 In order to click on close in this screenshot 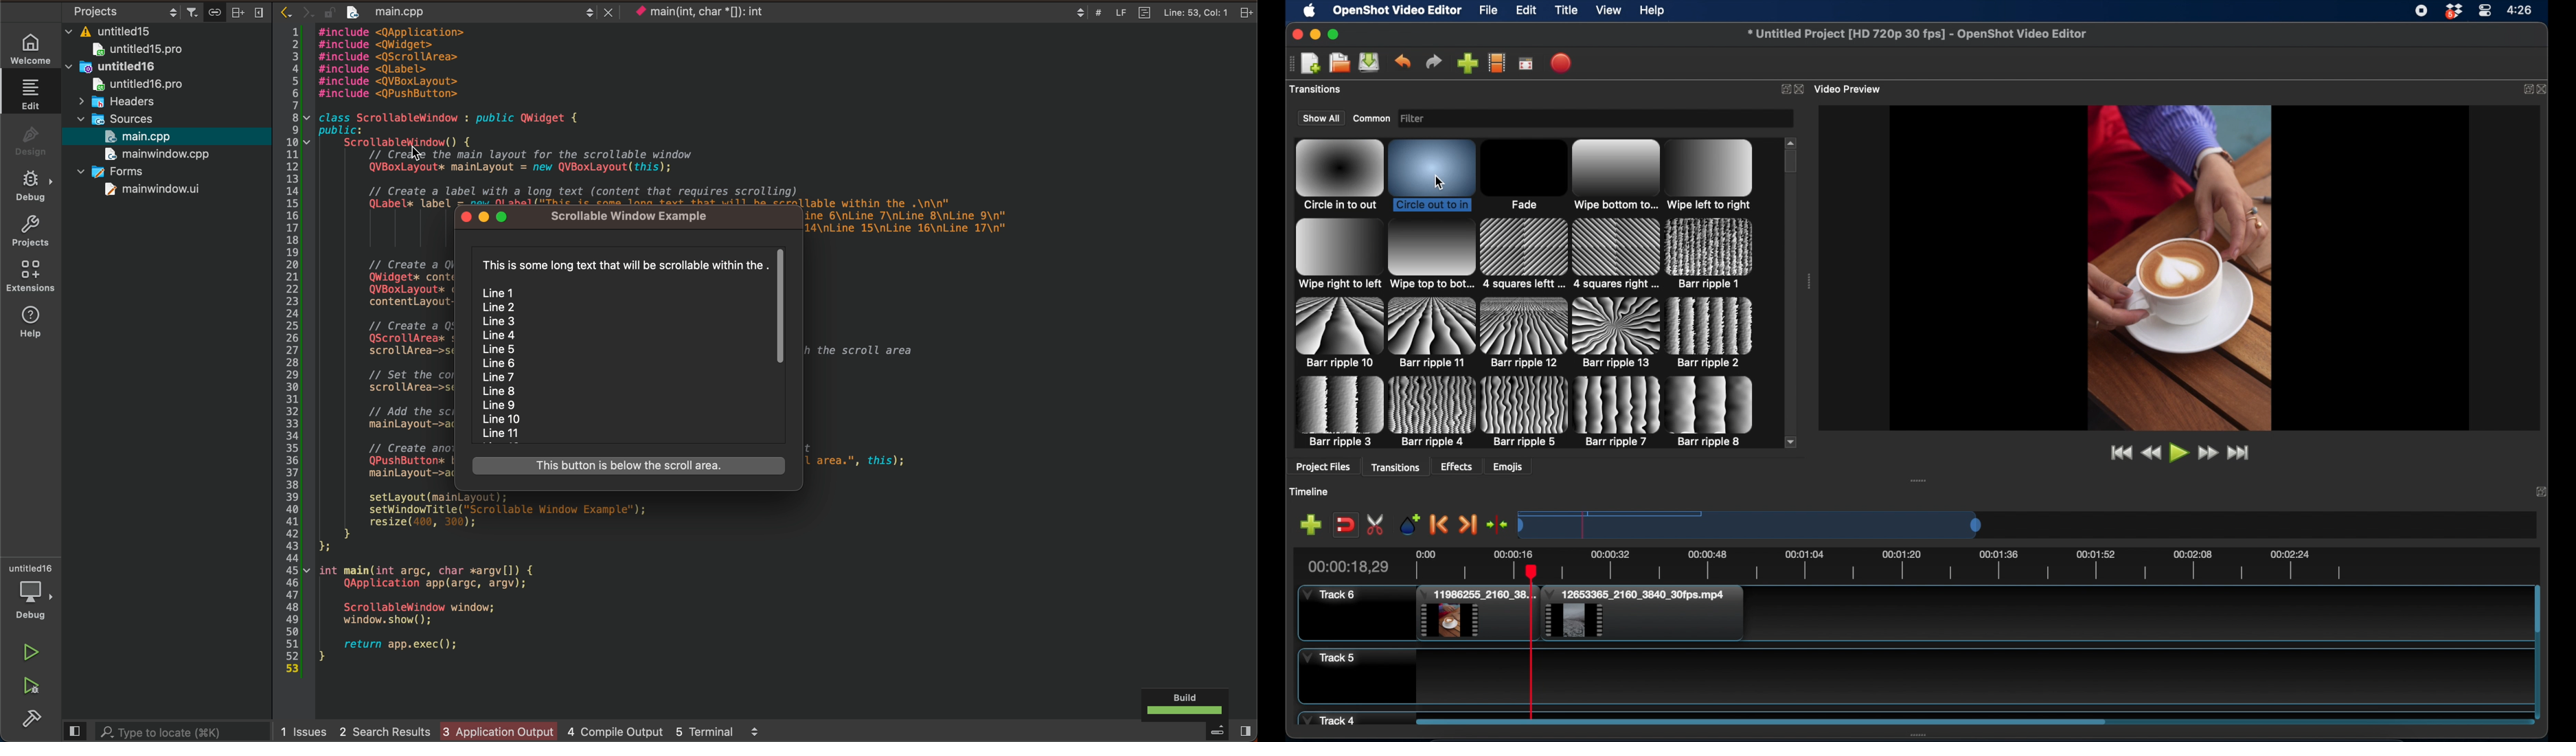, I will do `click(1295, 34)`.